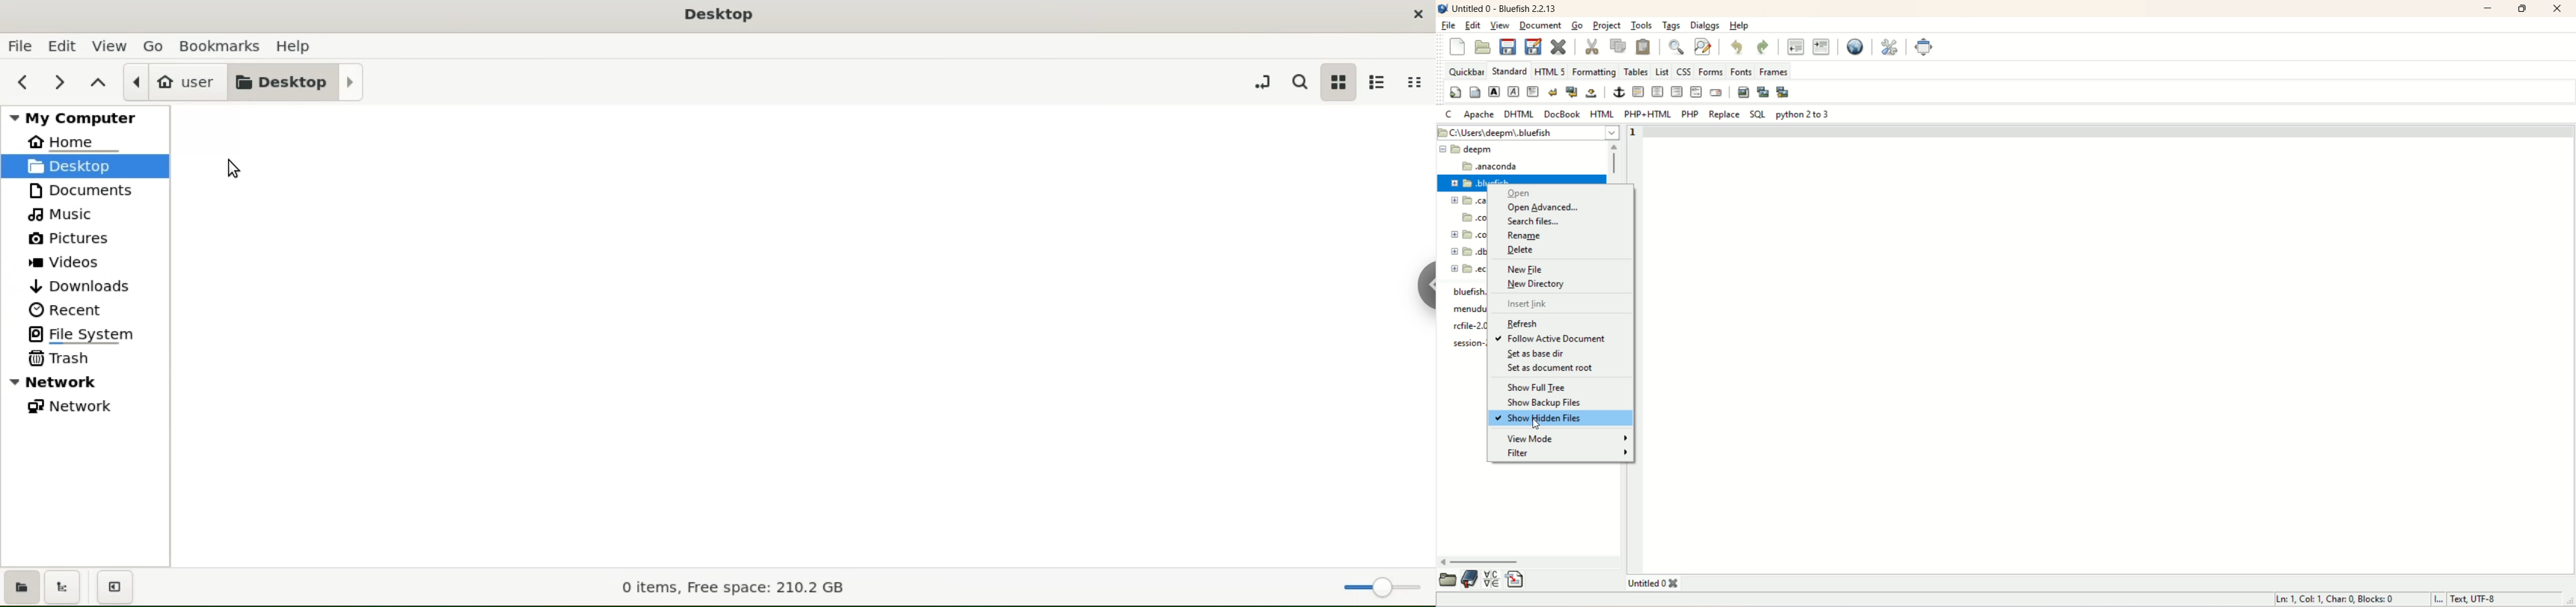 The image size is (2576, 616). What do you see at coordinates (2336, 600) in the screenshot?
I see `ln, col, char, blocks` at bounding box center [2336, 600].